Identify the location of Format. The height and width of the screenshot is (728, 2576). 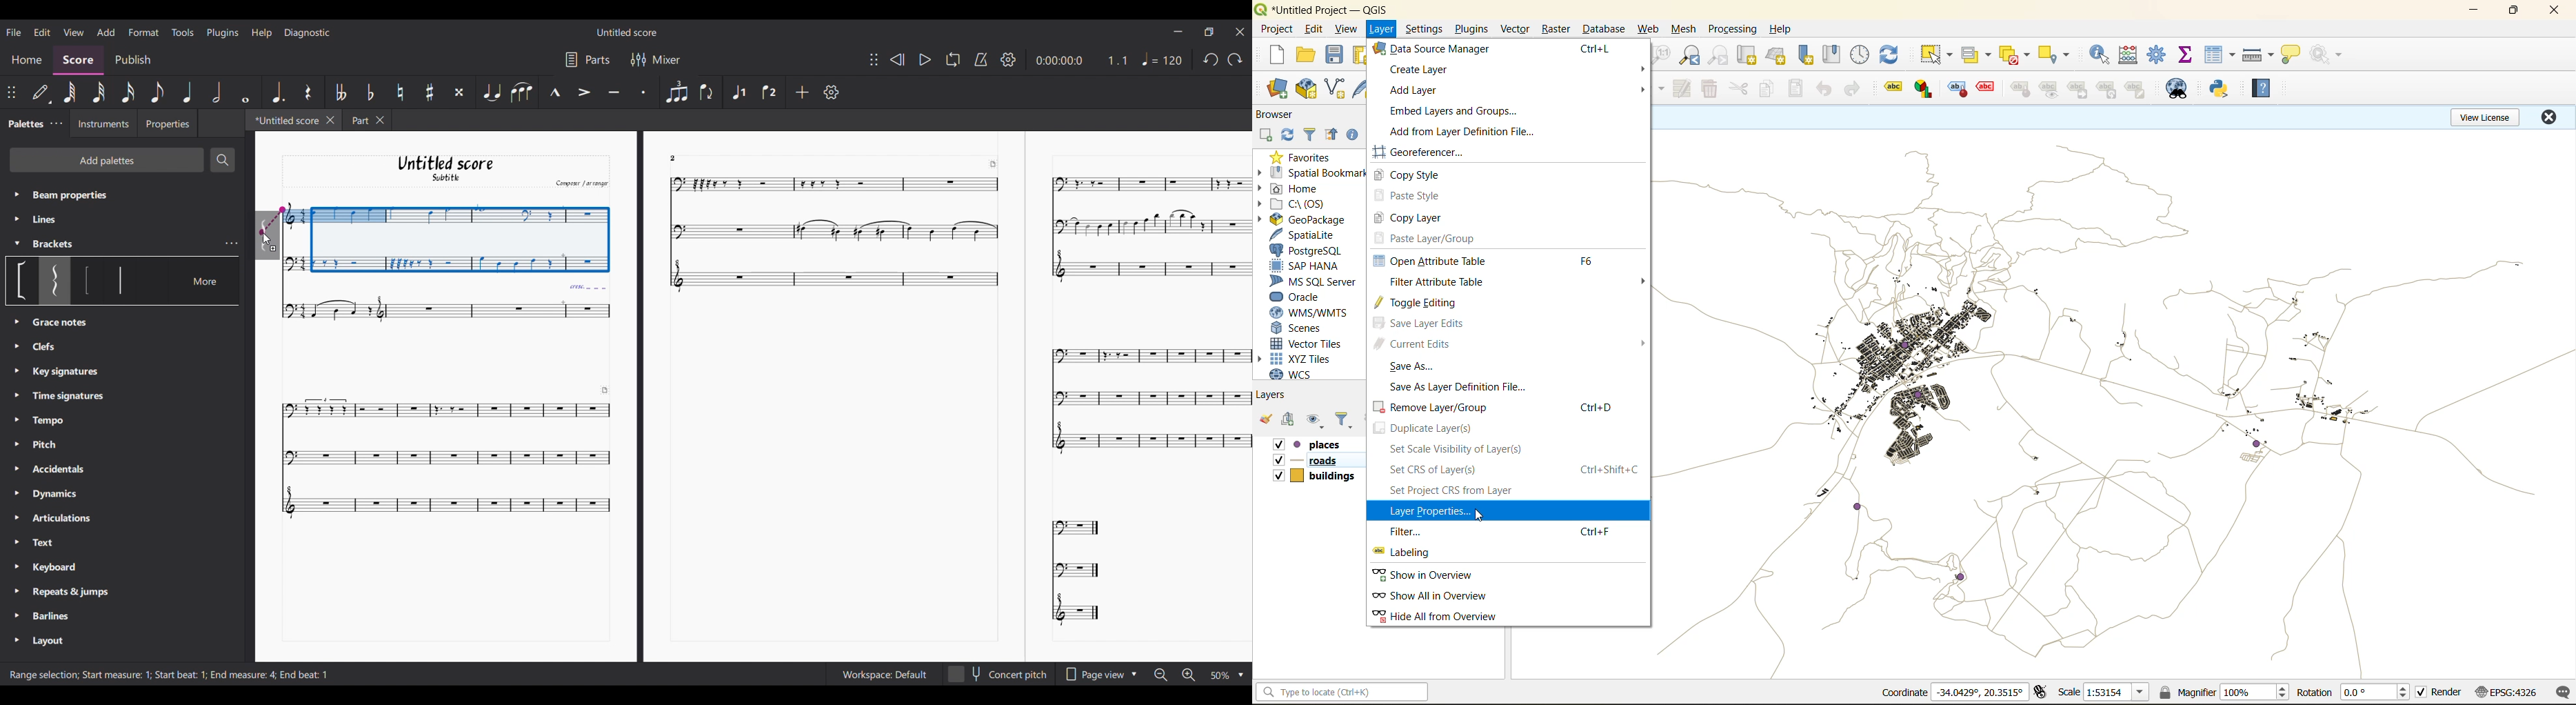
(144, 32).